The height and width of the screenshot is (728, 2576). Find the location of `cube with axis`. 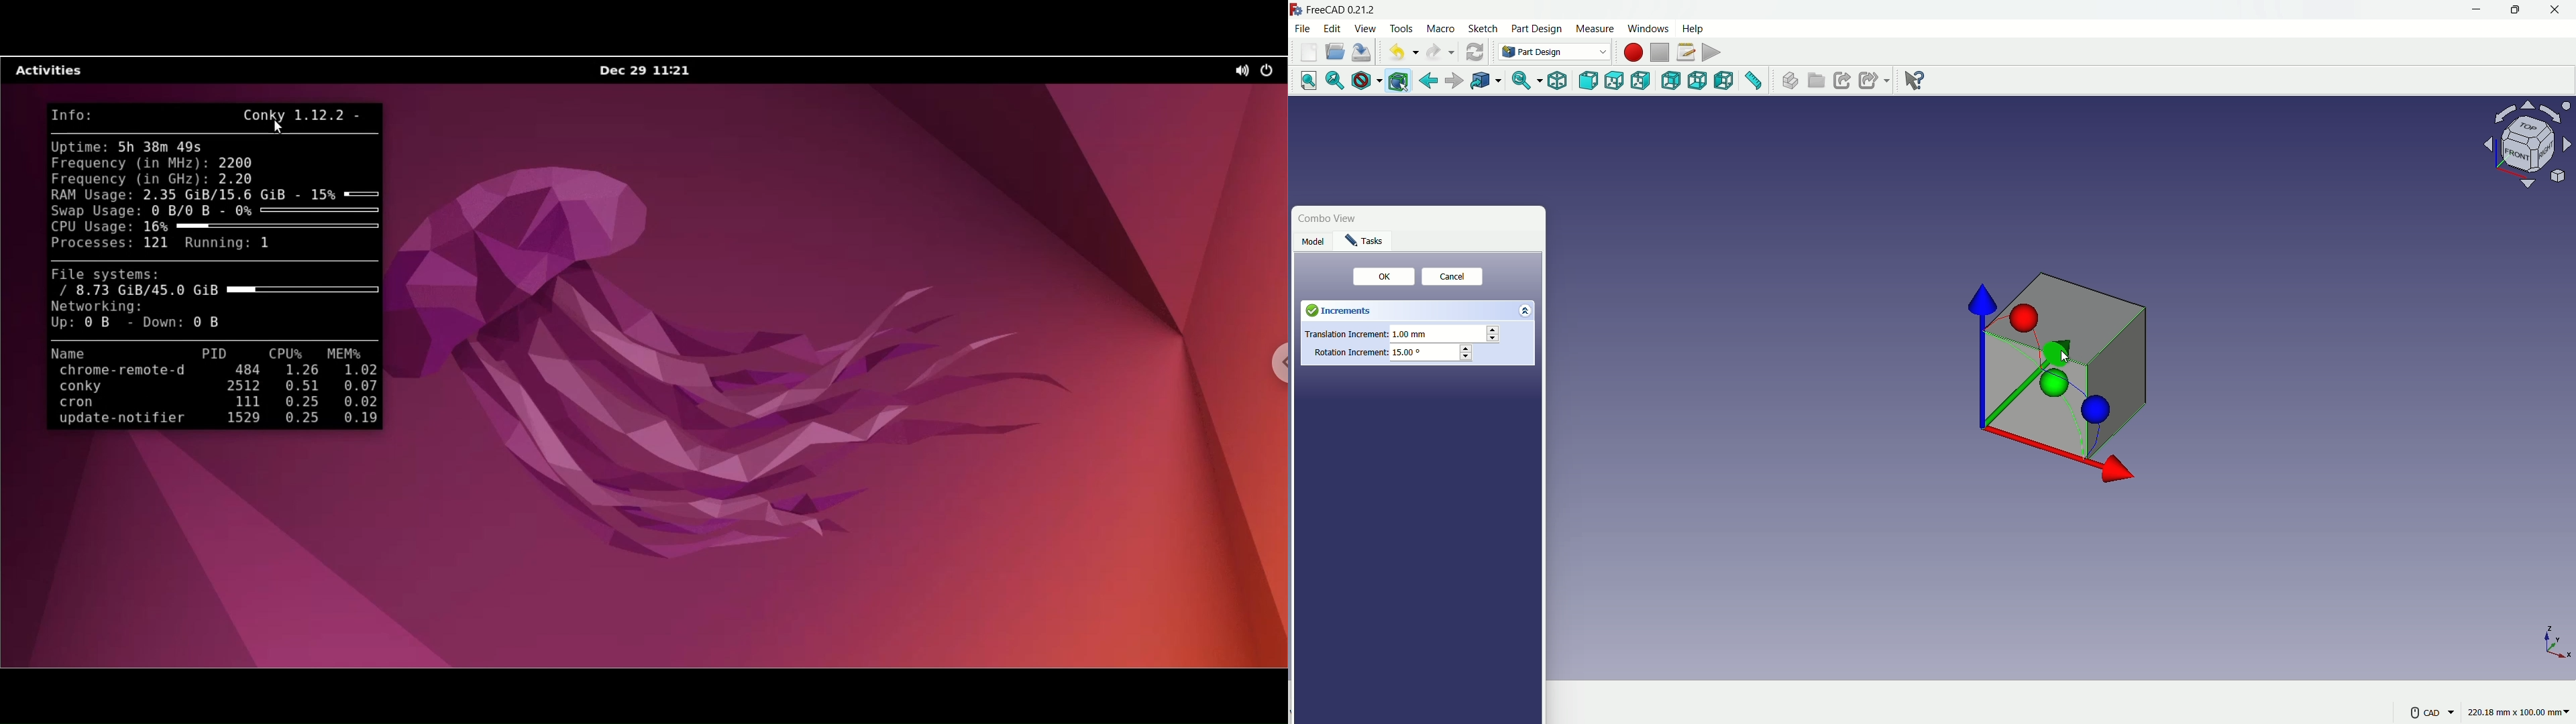

cube with axis is located at coordinates (2068, 374).